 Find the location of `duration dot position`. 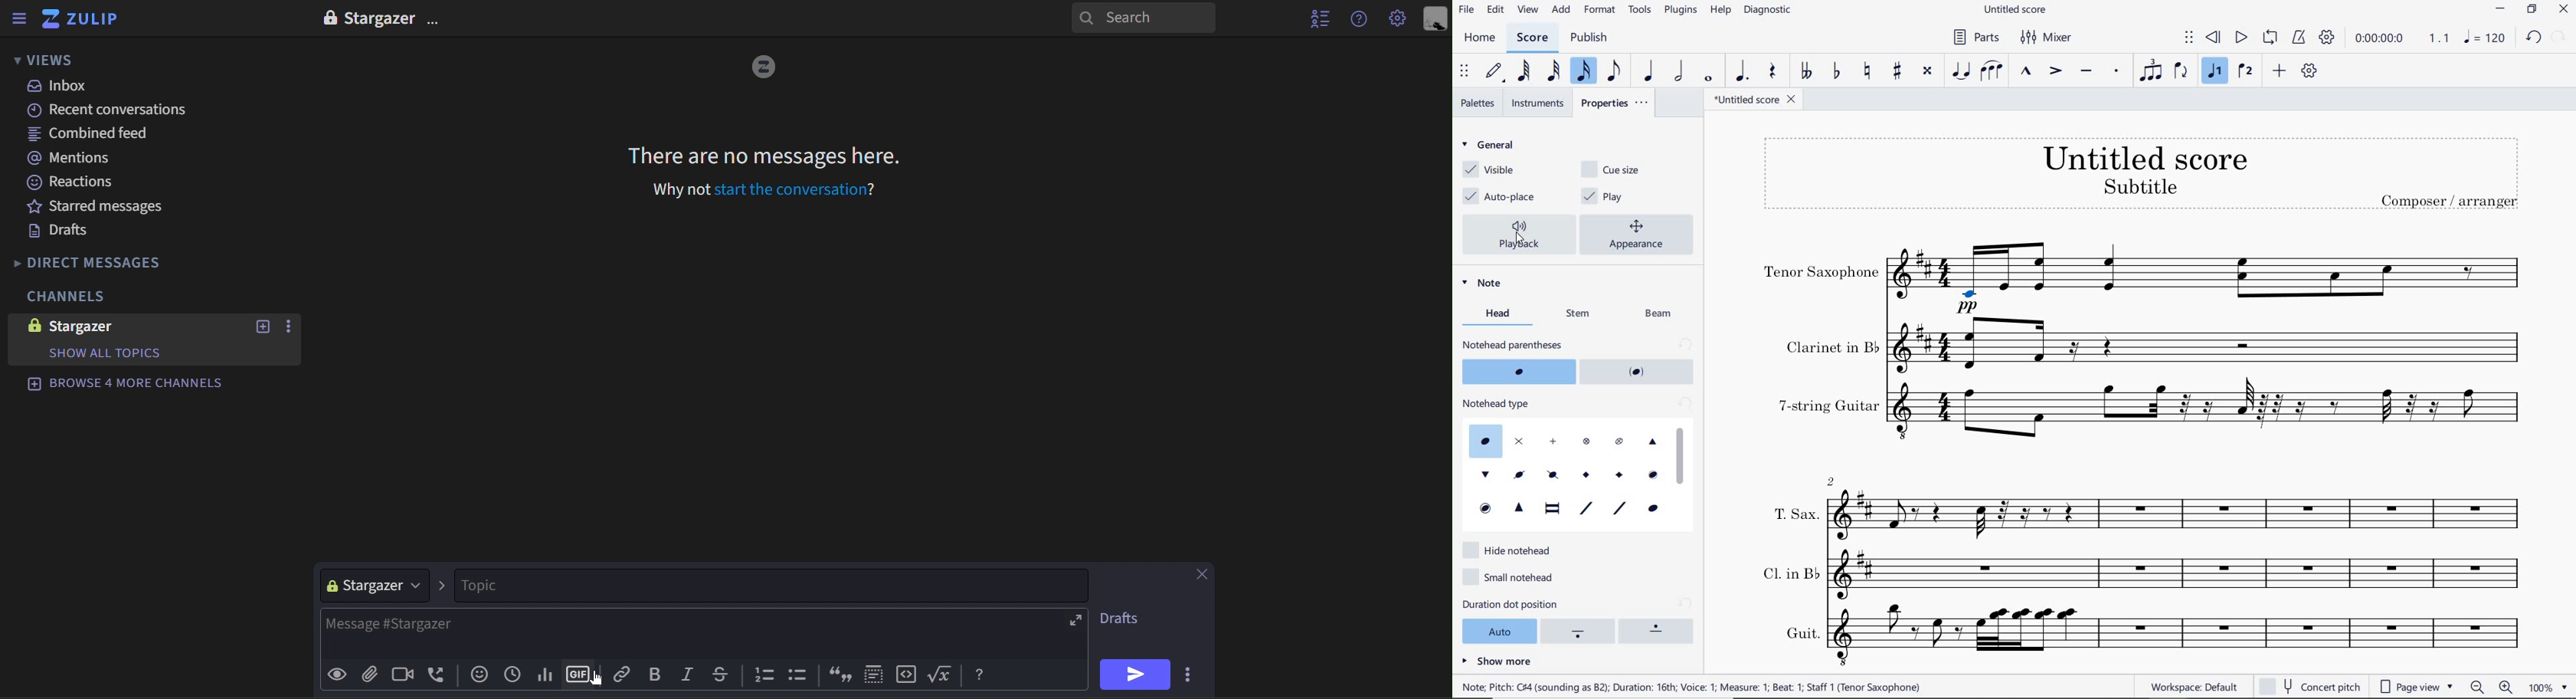

duration dot position is located at coordinates (1527, 604).